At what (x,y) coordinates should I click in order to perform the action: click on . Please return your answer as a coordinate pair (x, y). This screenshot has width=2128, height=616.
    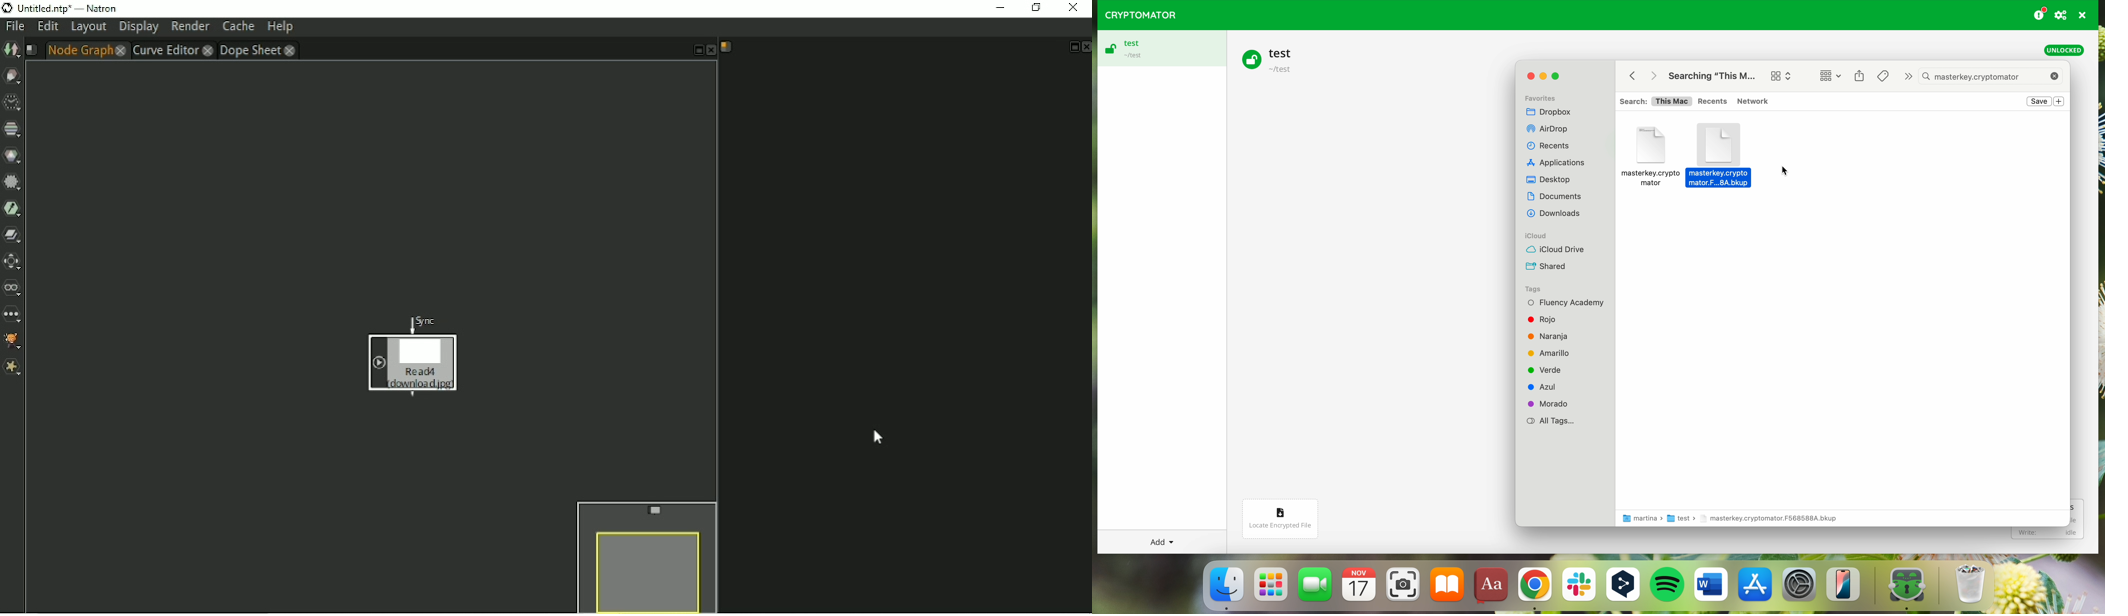
    Looking at the image, I should click on (1561, 163).